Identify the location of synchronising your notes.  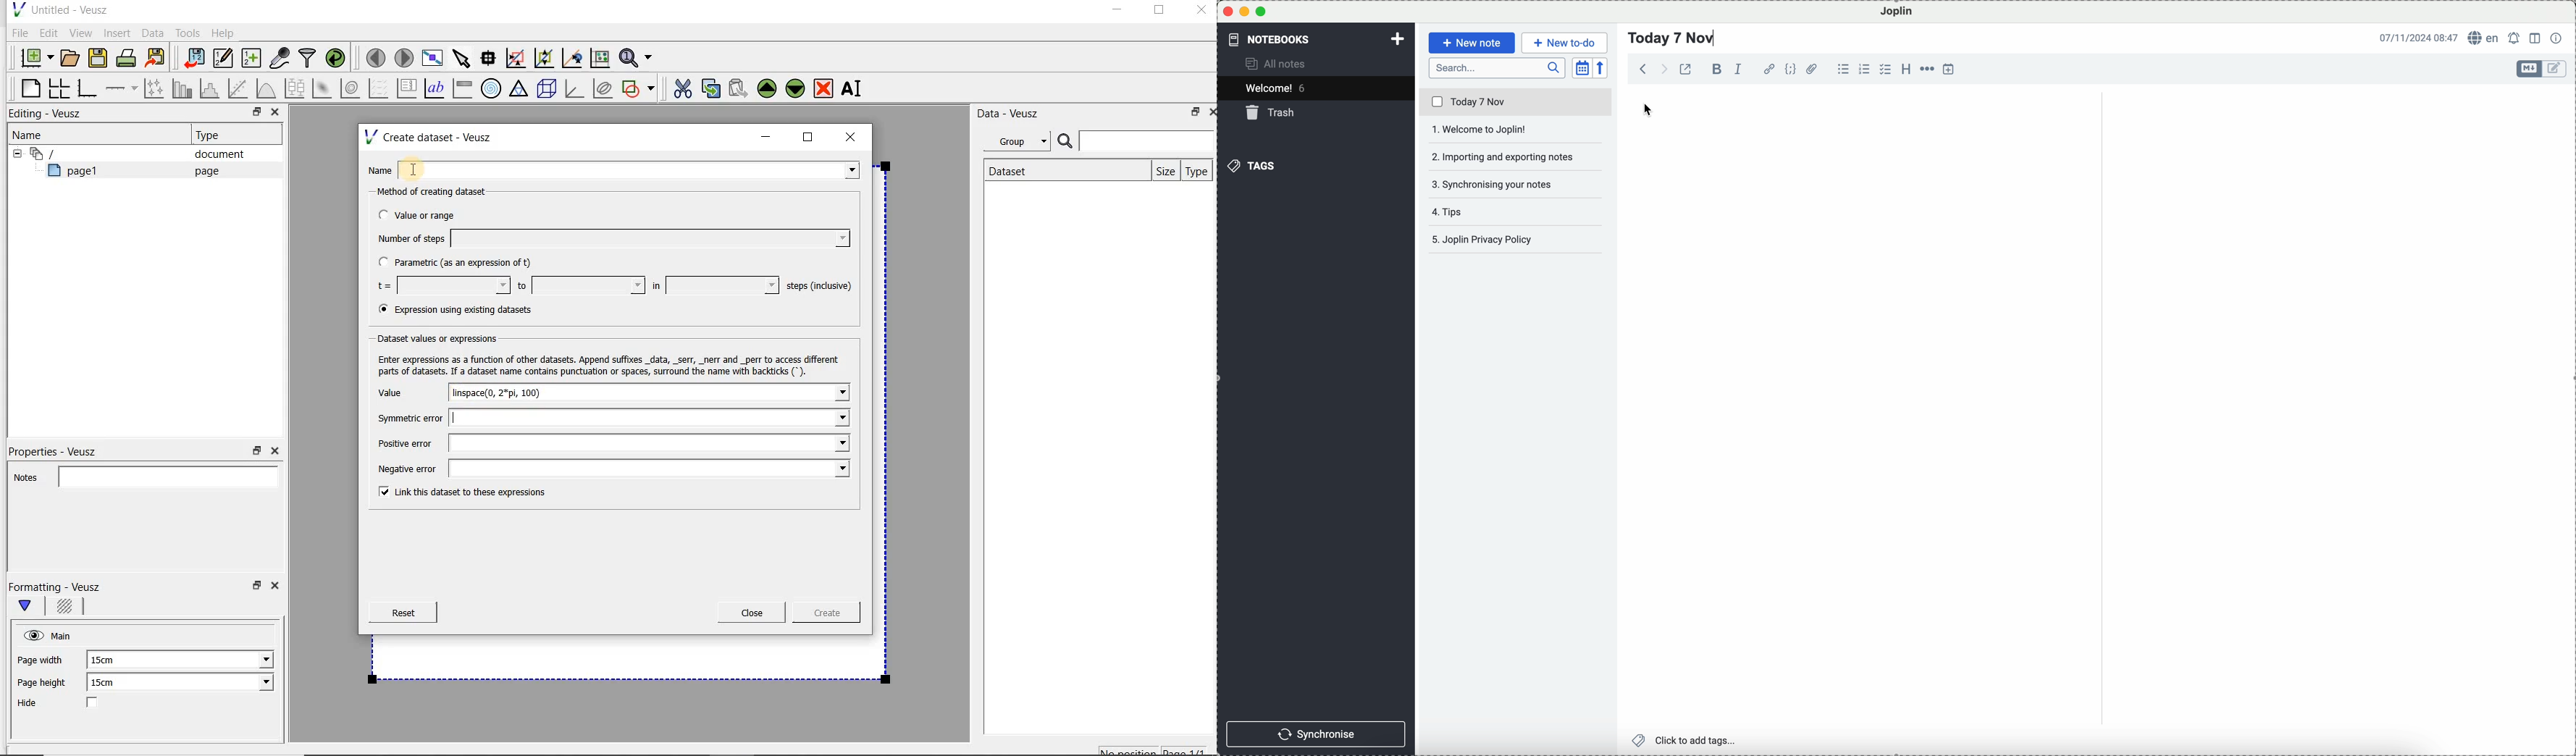
(1517, 186).